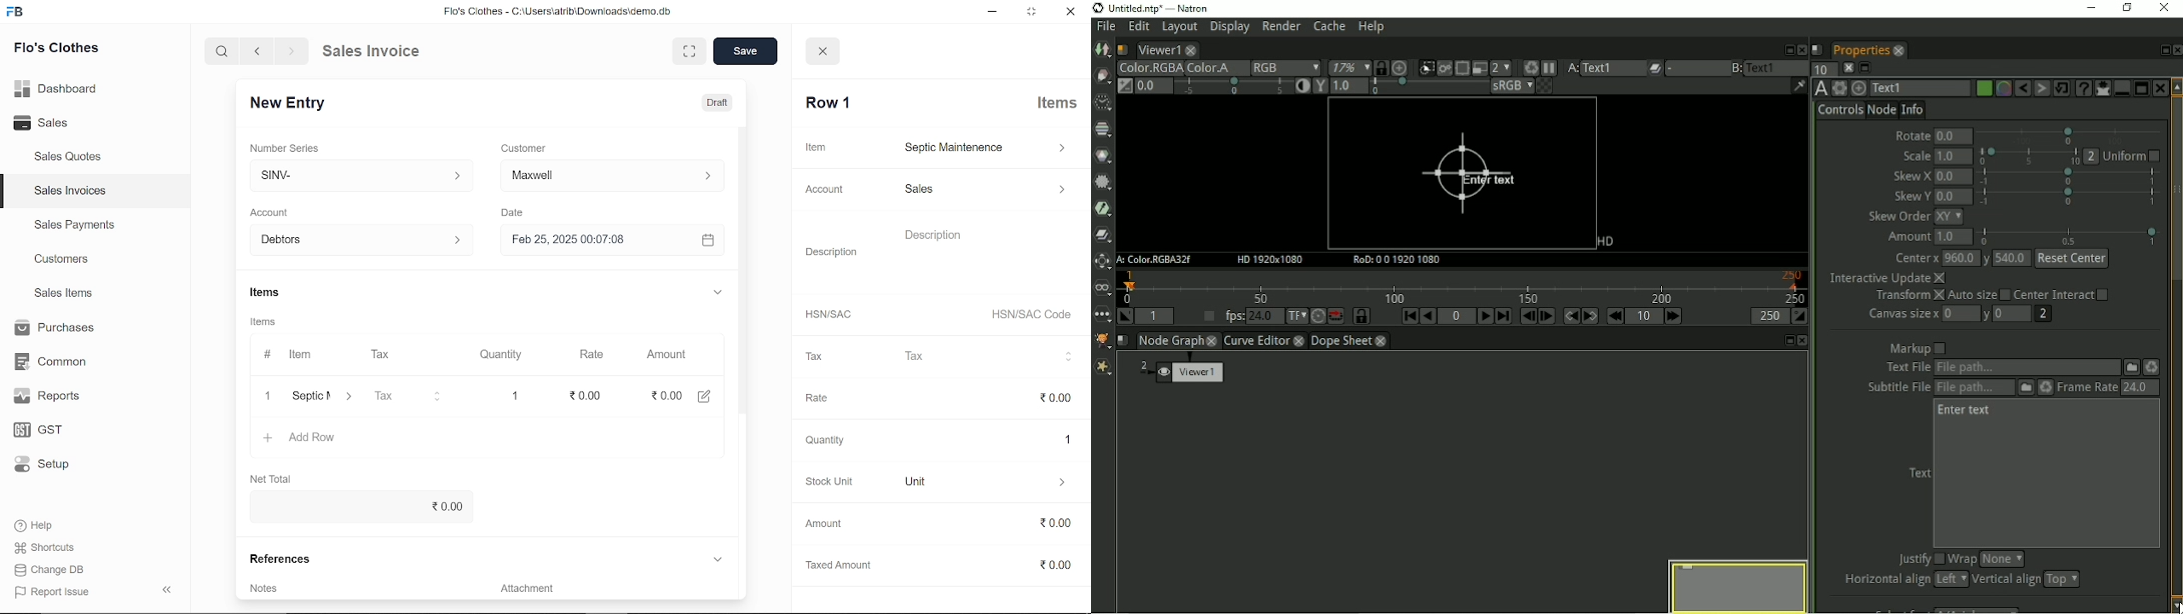 The width and height of the screenshot is (2184, 616). Describe the element at coordinates (1041, 524) in the screenshot. I see `0.00` at that location.